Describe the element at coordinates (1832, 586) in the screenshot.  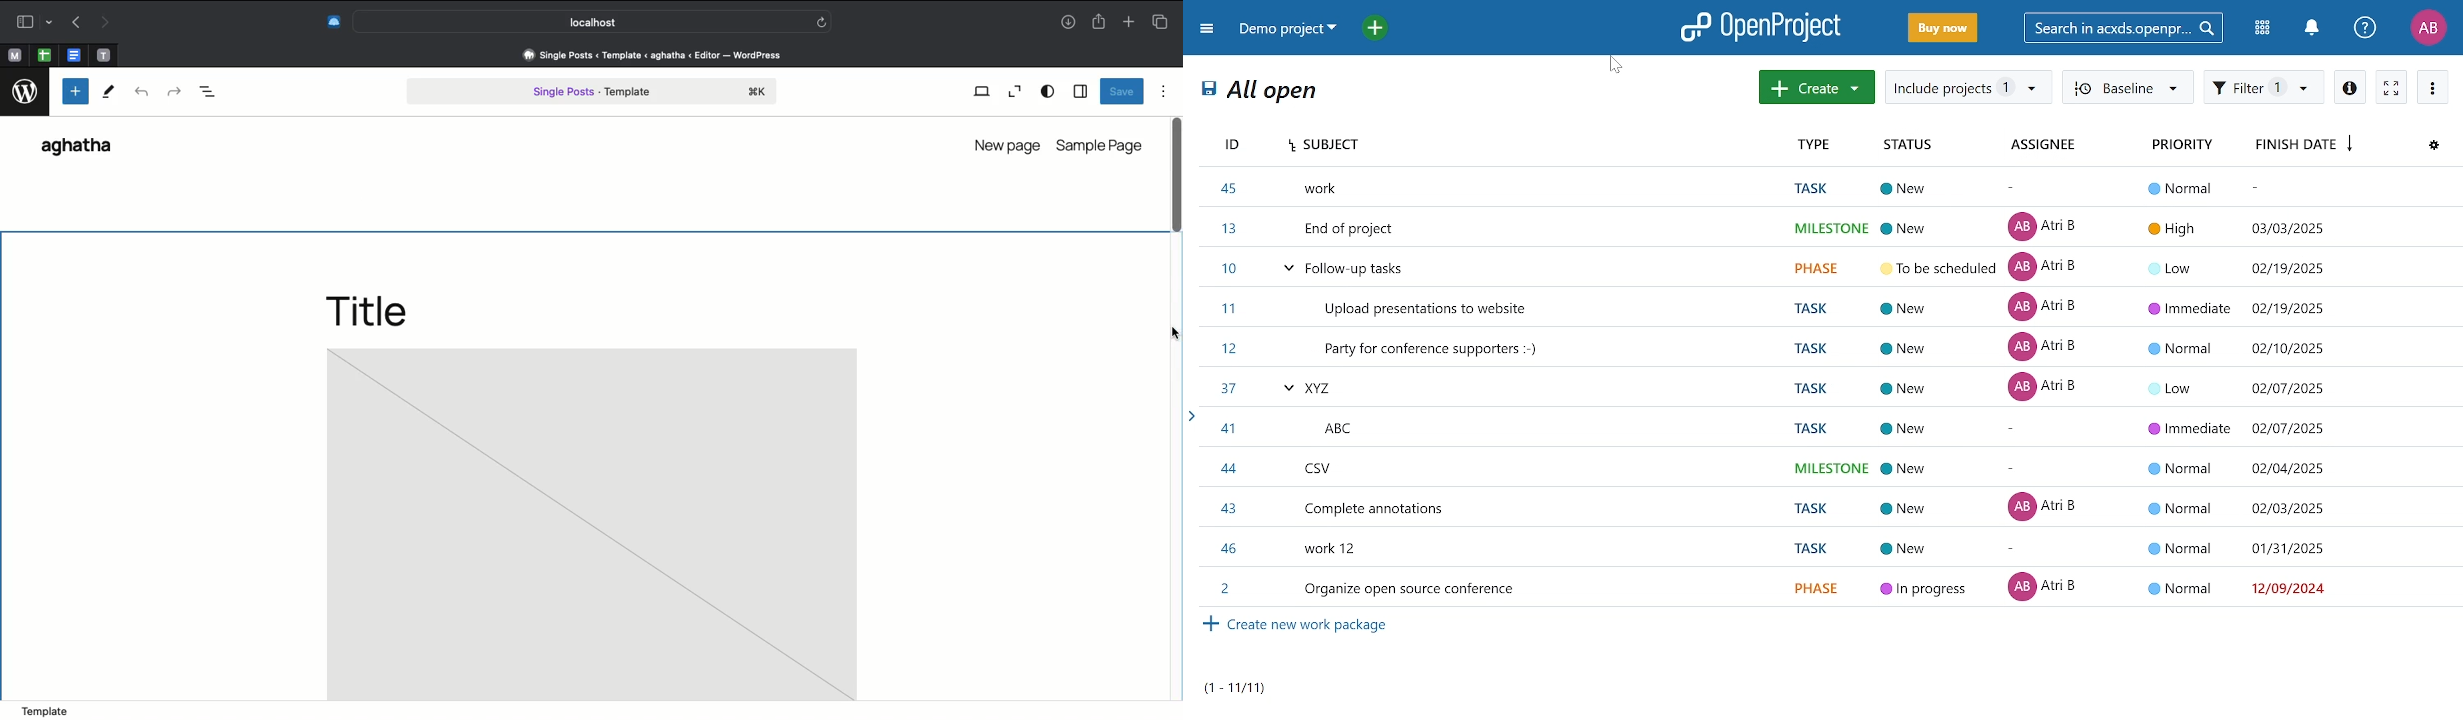
I see `task titled "work 12"` at that location.